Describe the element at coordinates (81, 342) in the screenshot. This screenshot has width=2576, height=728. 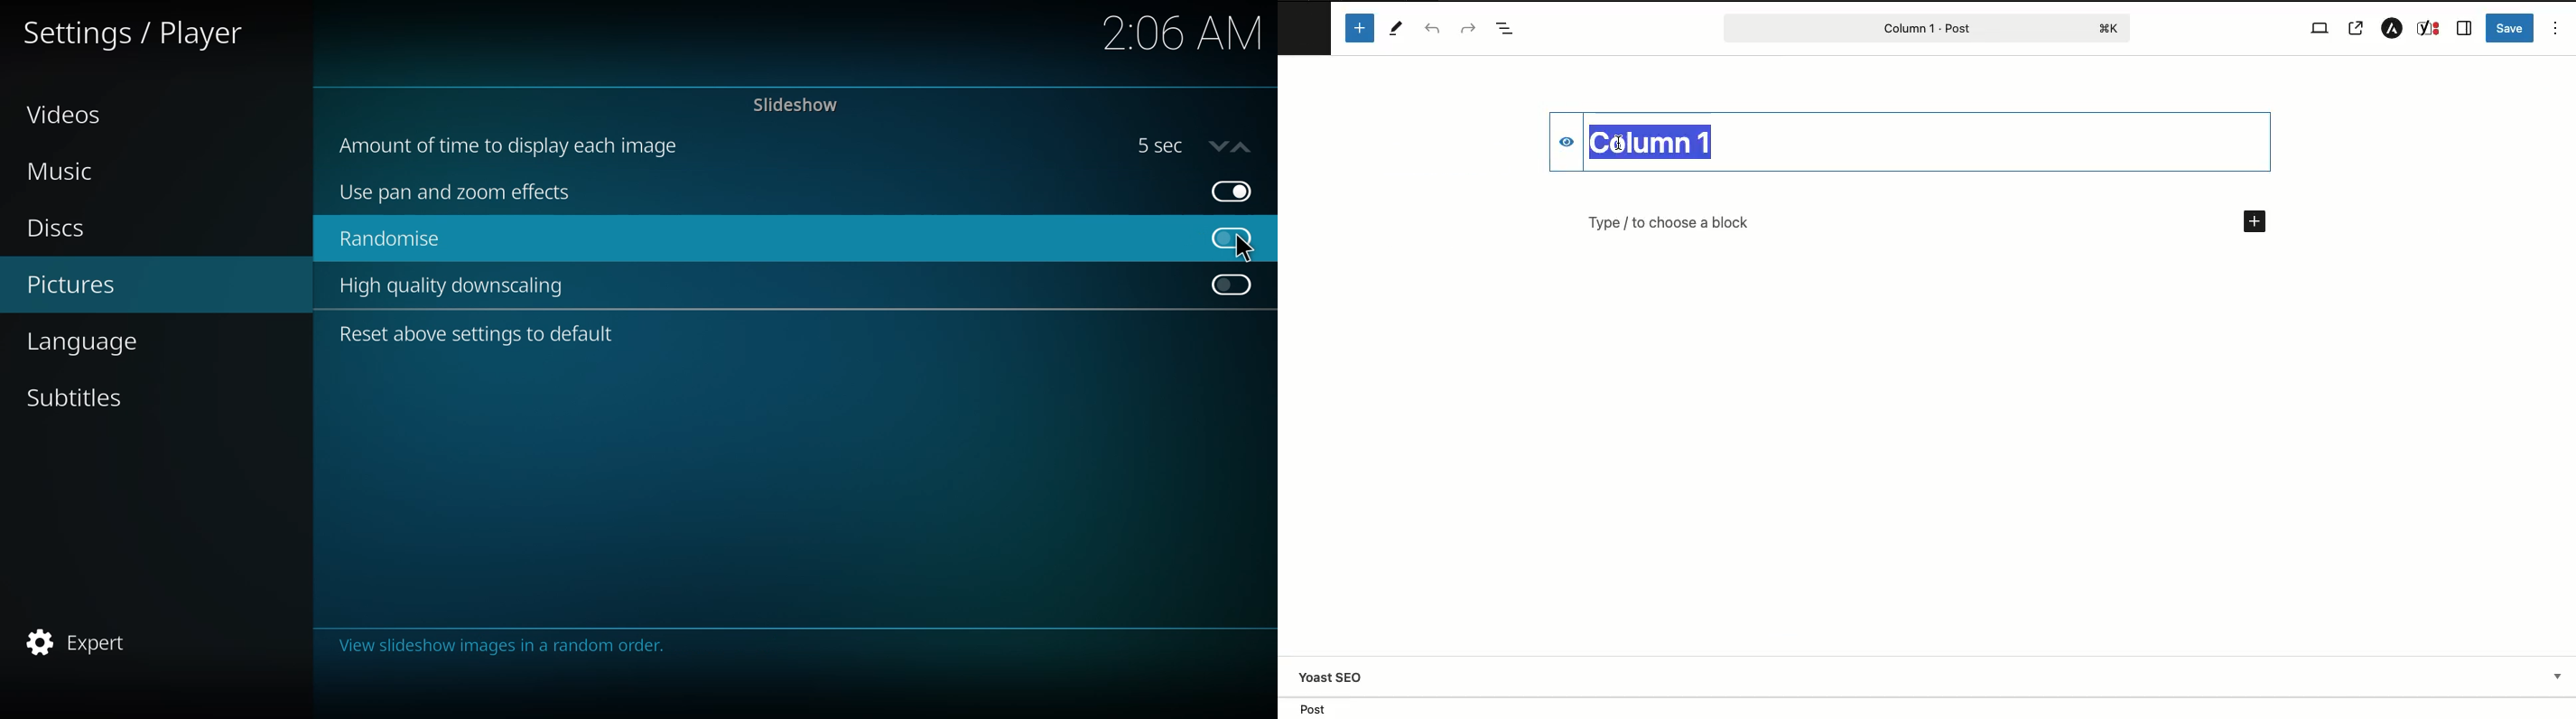
I see `language` at that location.